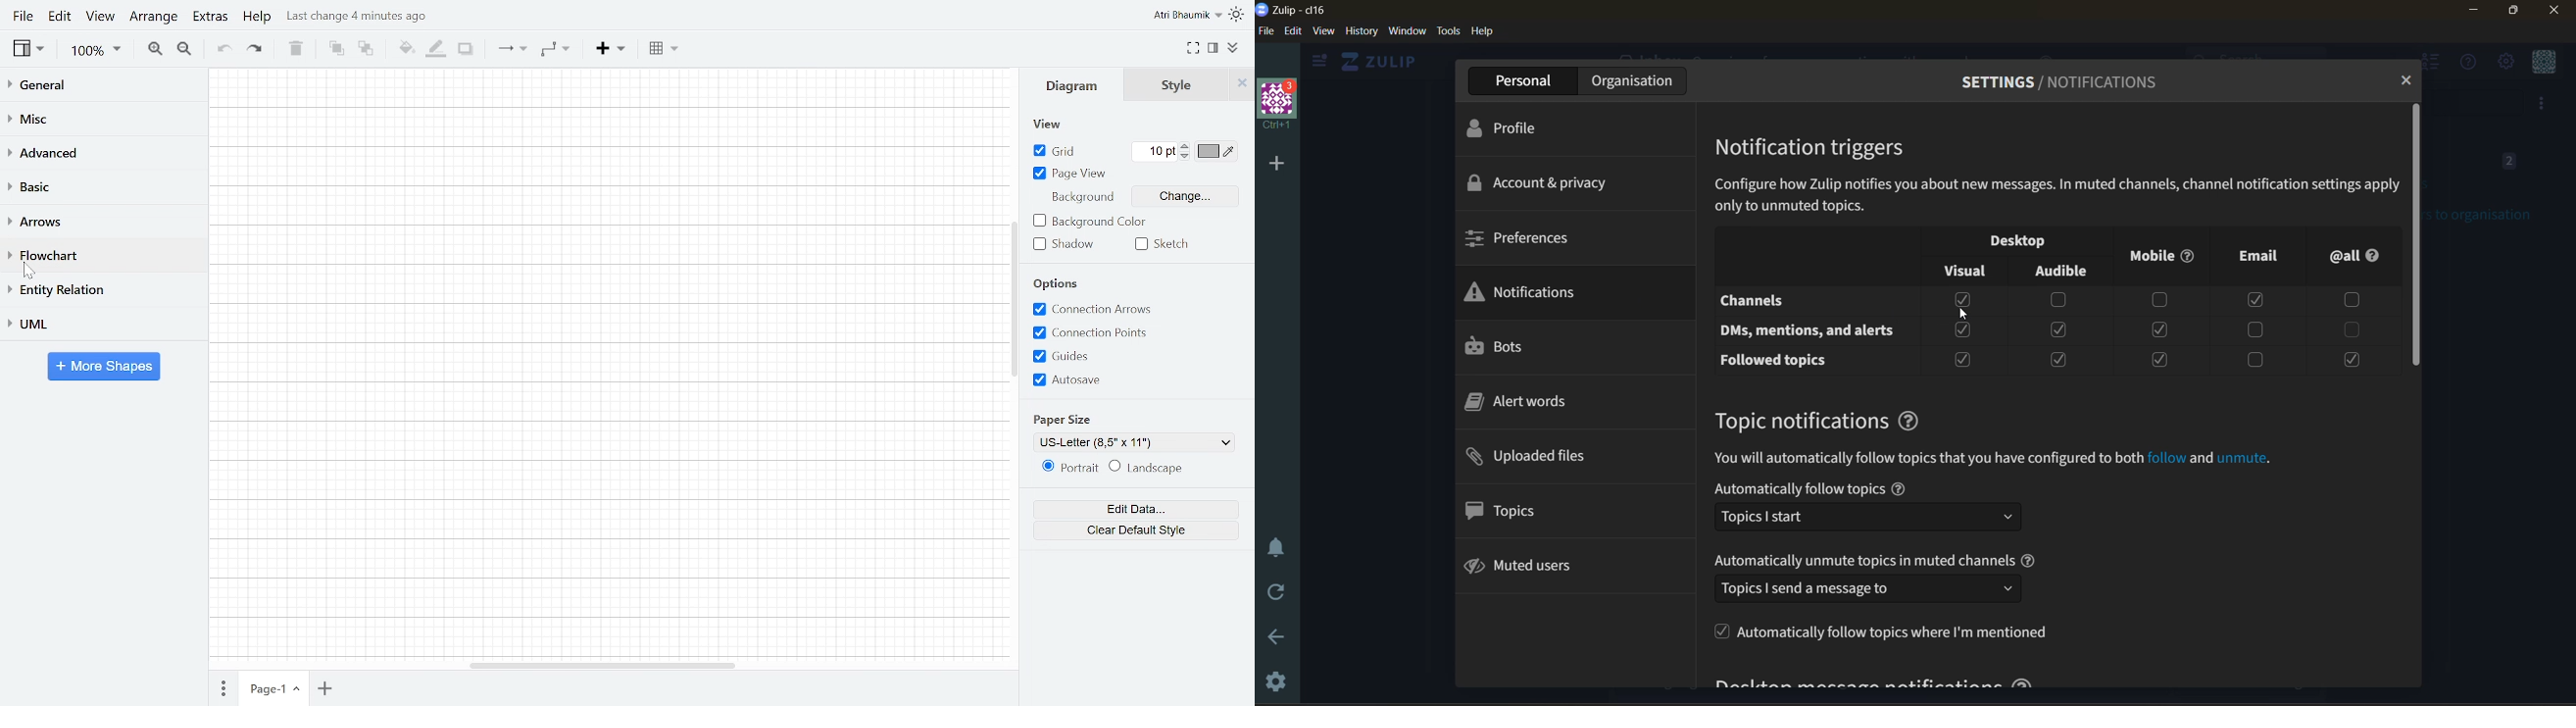 The image size is (2576, 728). I want to click on checkbox, so click(2350, 361).